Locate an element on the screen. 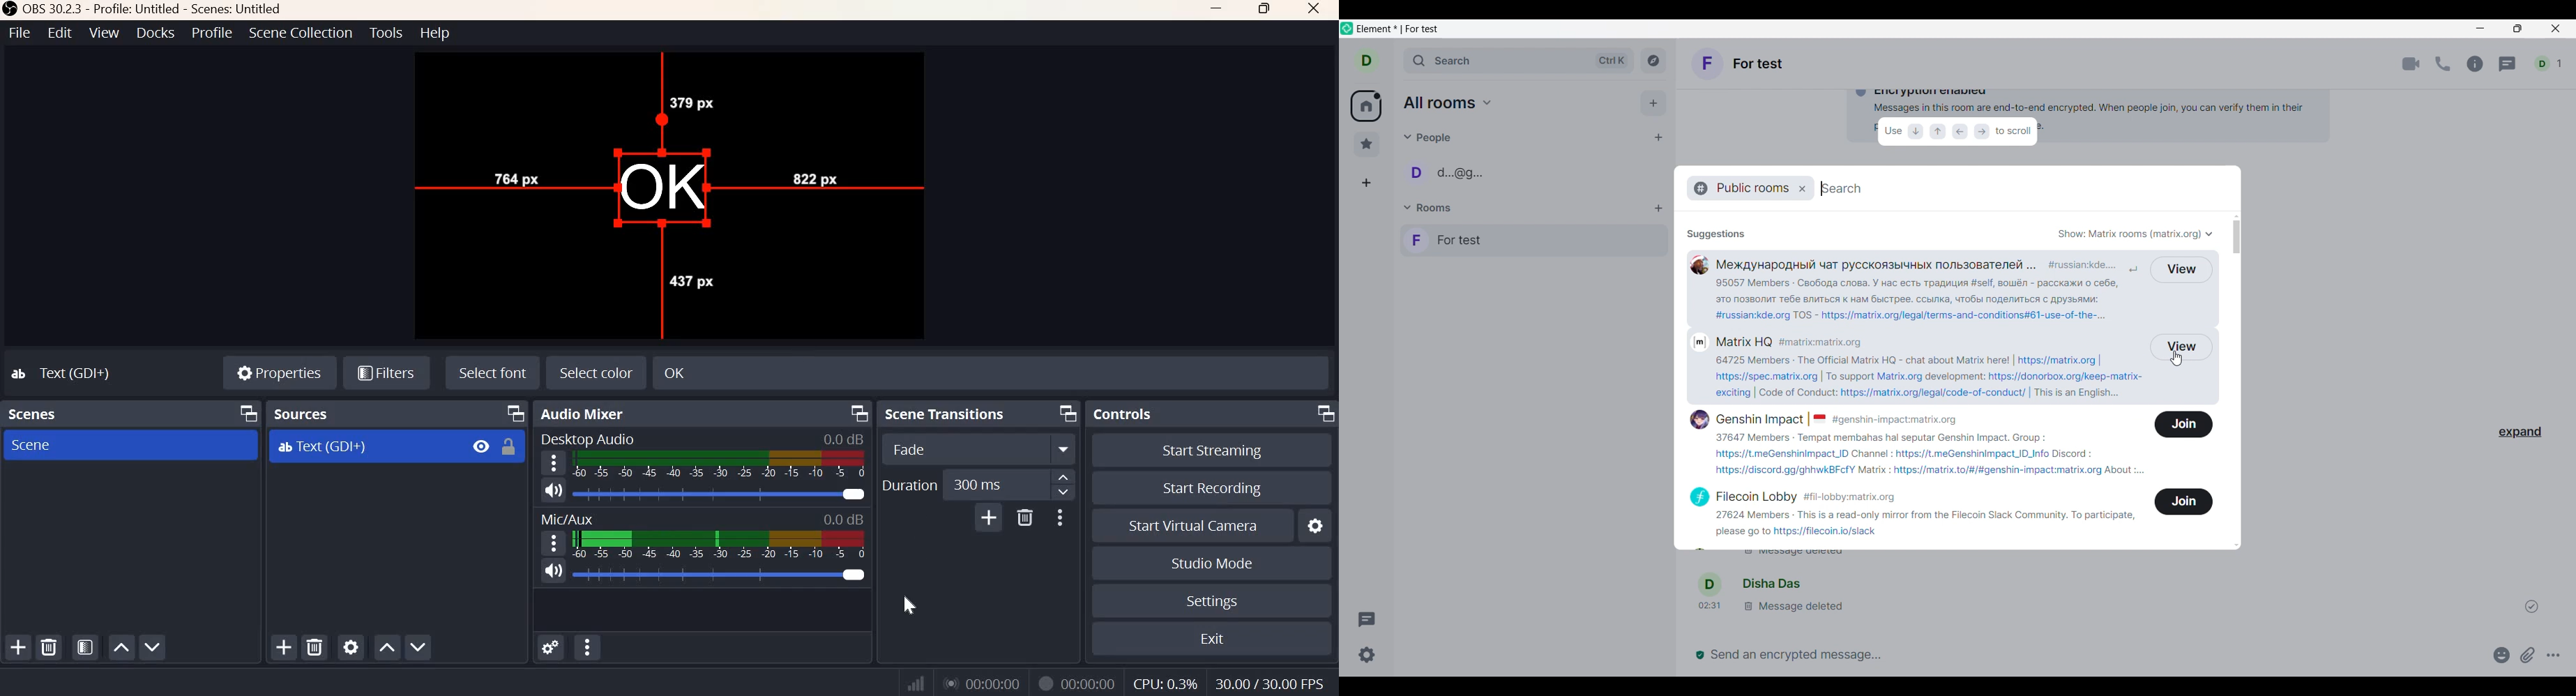 This screenshot has height=700, width=2576. Lock Toggle is located at coordinates (508, 446).